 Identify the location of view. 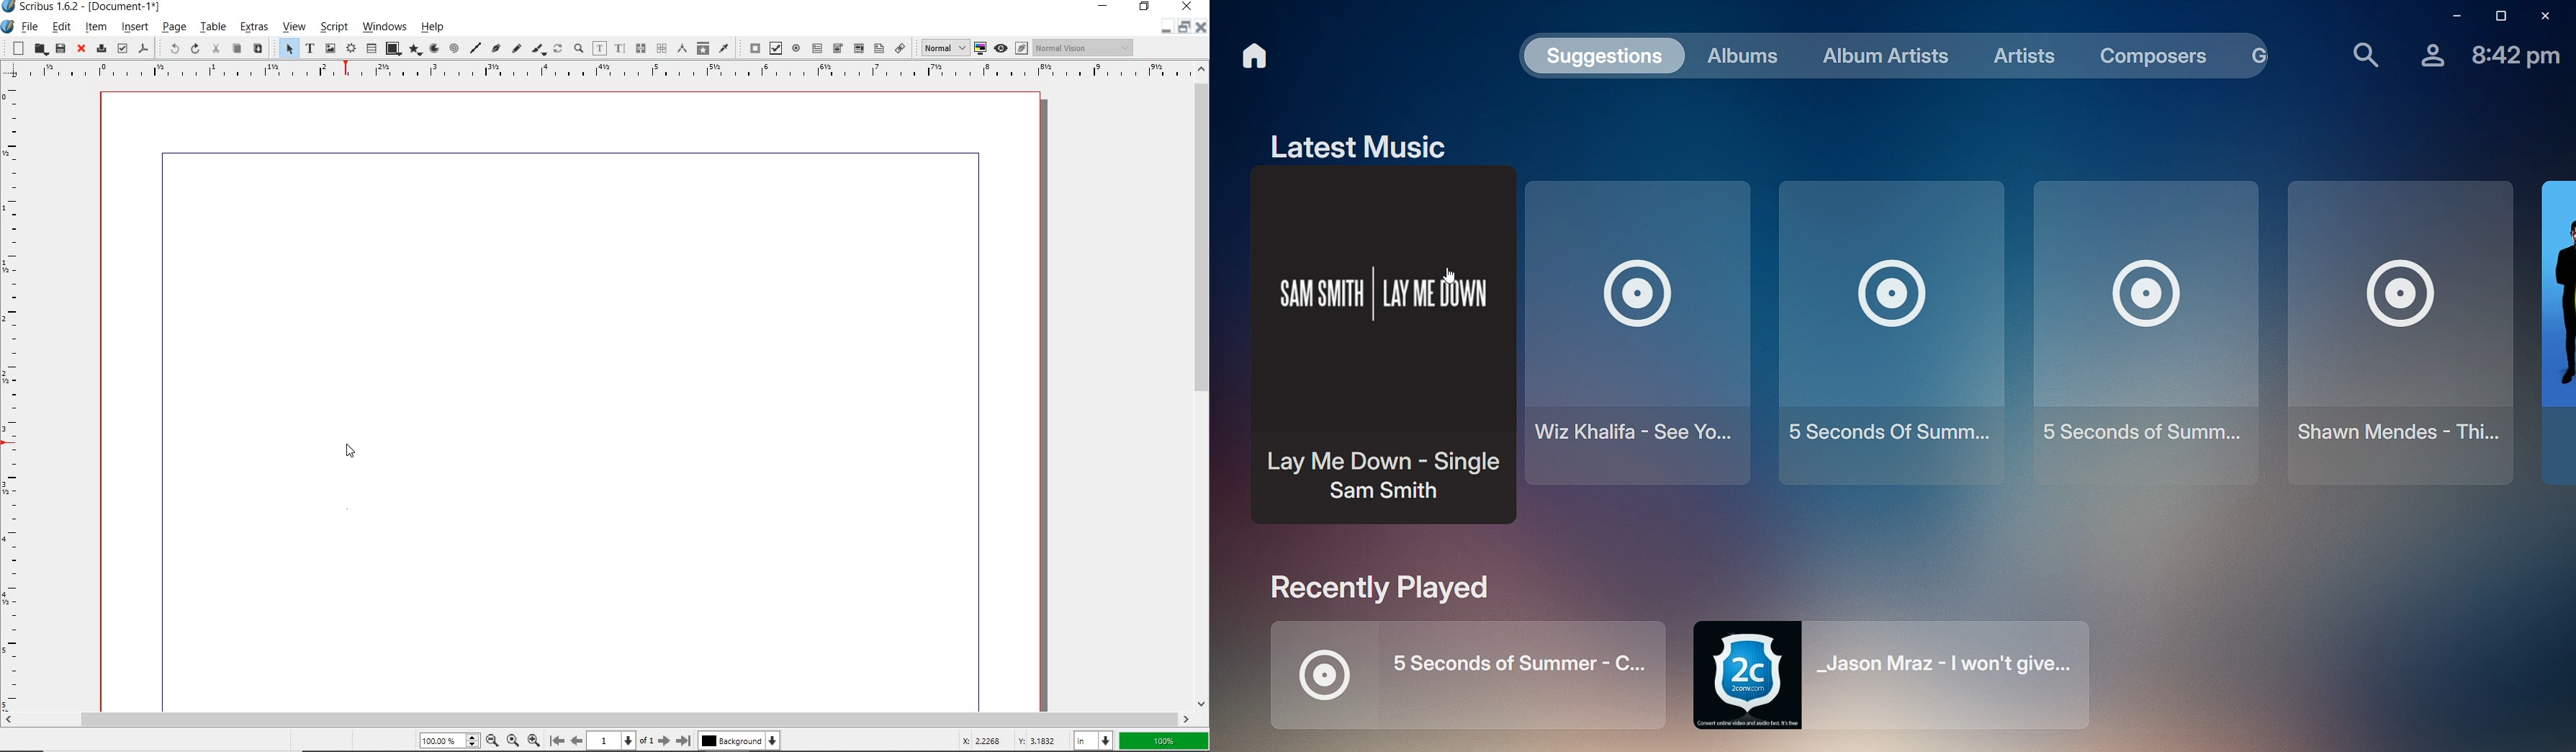
(293, 29).